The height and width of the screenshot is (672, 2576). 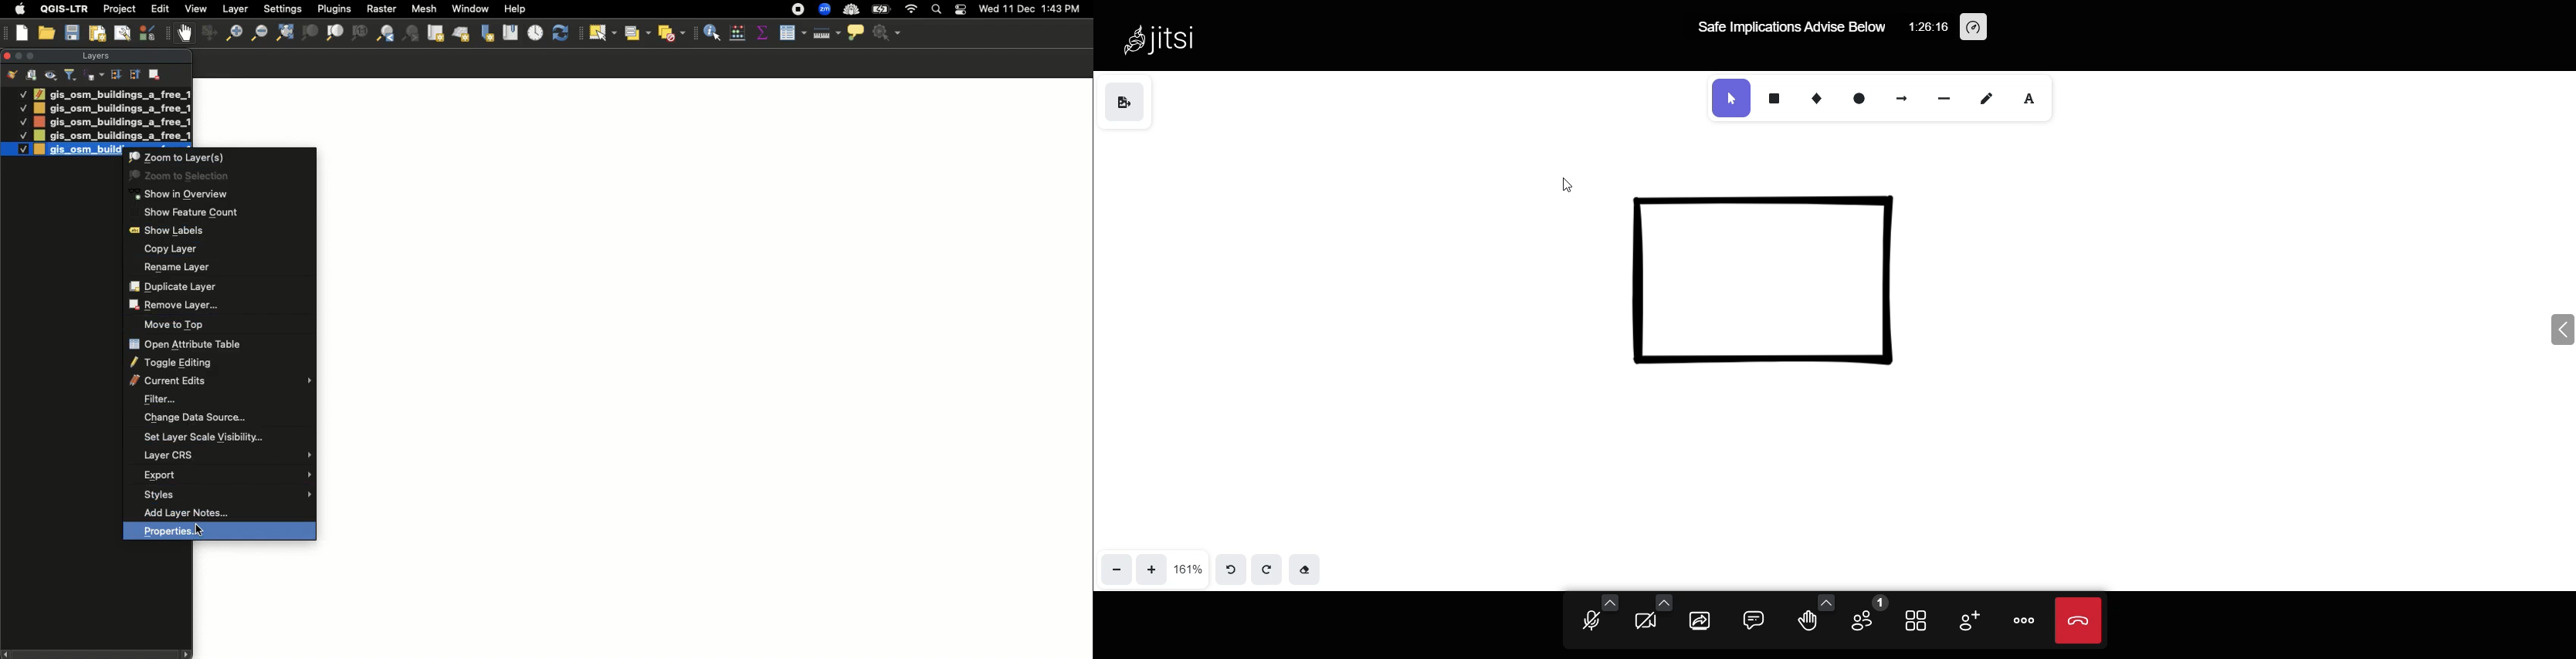 What do you see at coordinates (855, 32) in the screenshot?
I see `Show map tips` at bounding box center [855, 32].